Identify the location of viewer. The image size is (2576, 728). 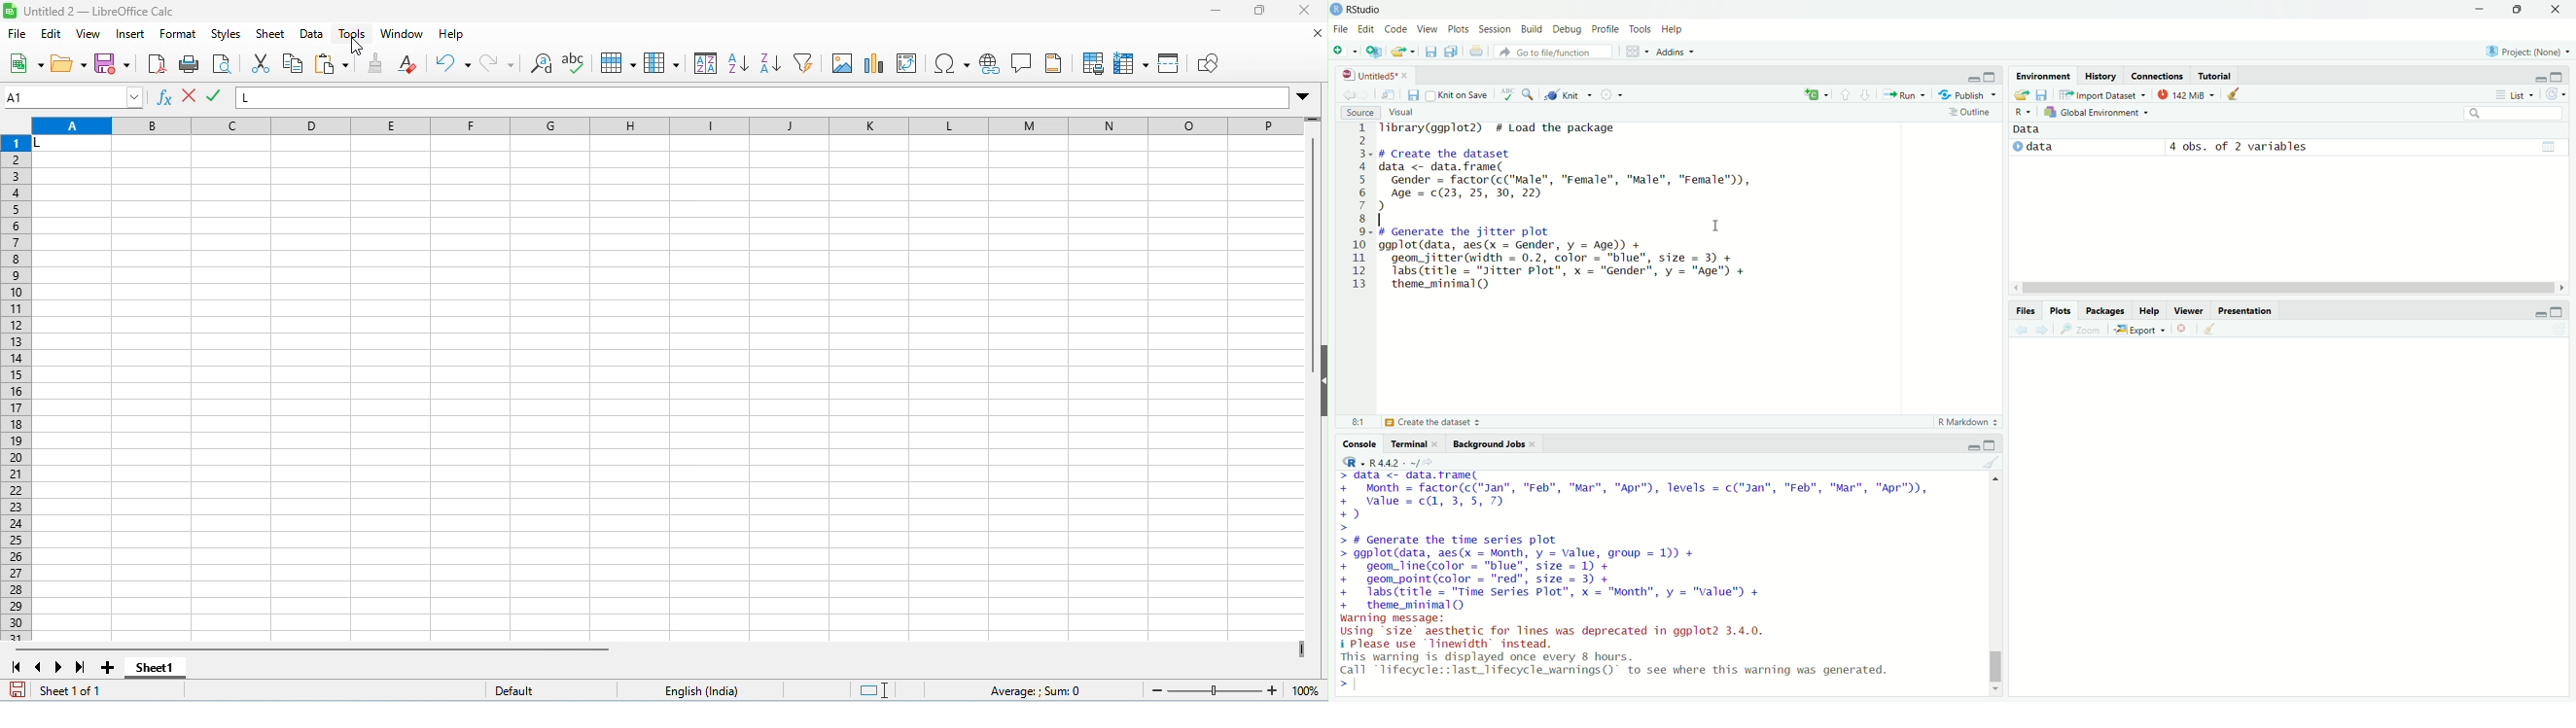
(2188, 312).